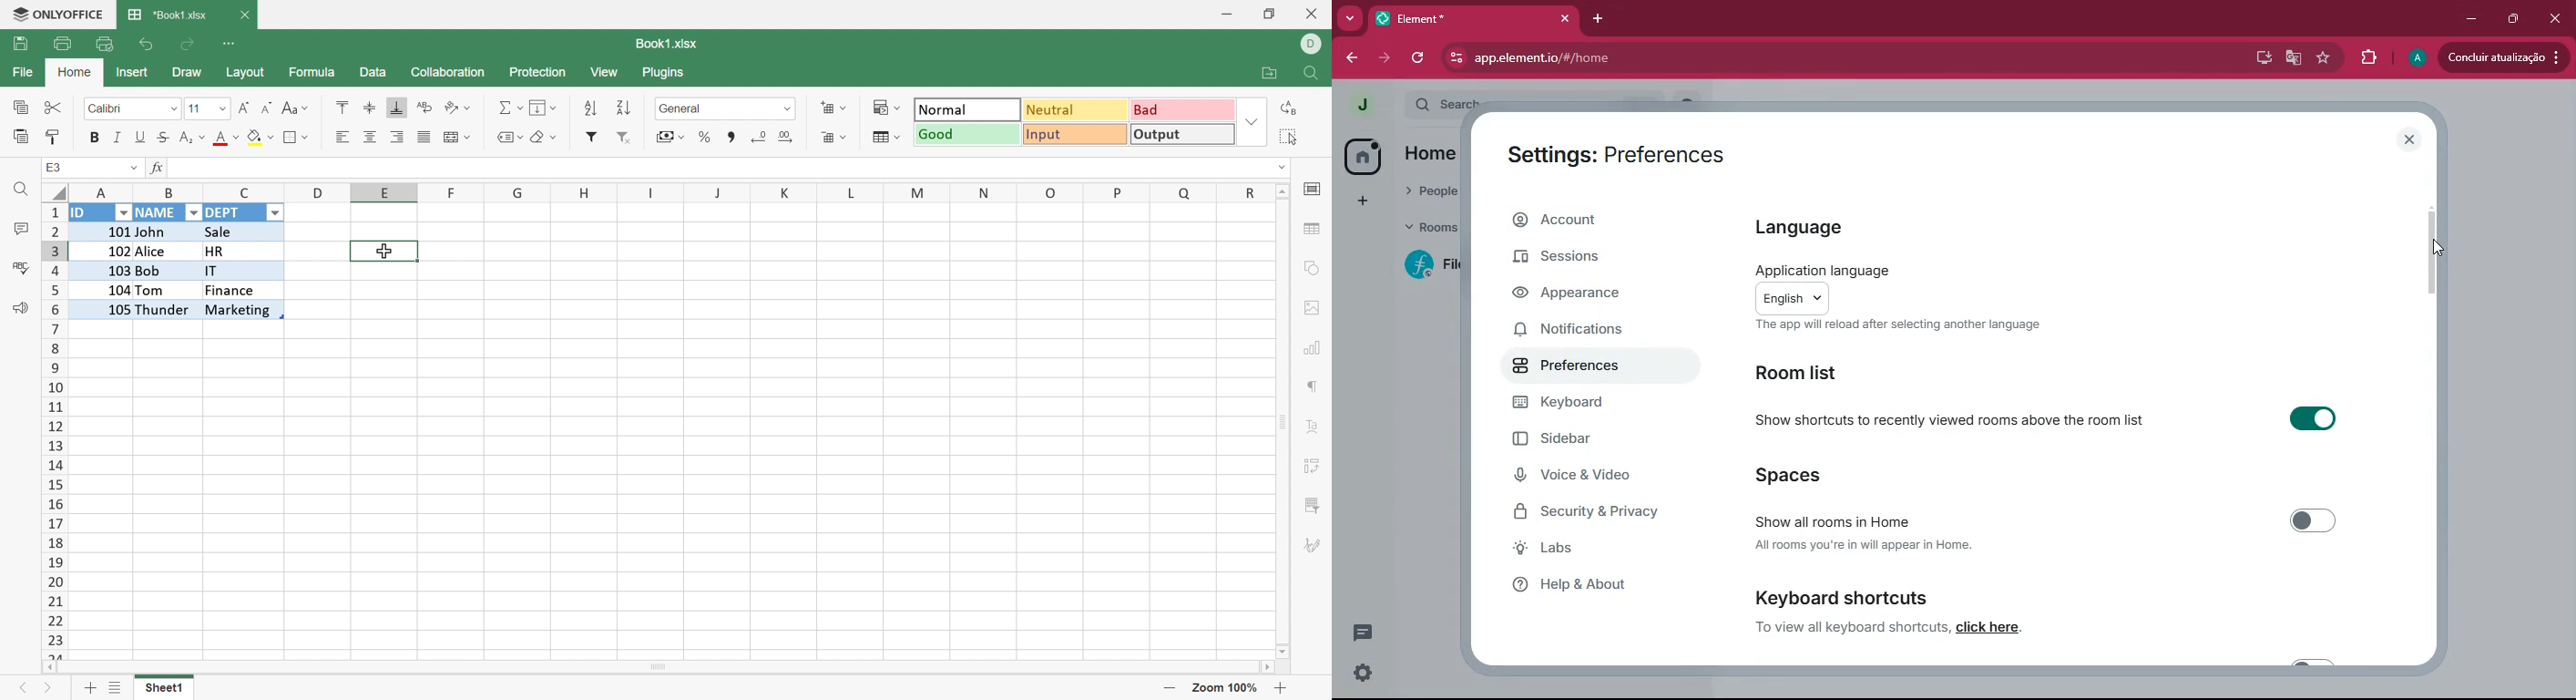 Image resolution: width=2576 pixels, height=700 pixels. Describe the element at coordinates (593, 107) in the screenshot. I see `Ascending order` at that location.